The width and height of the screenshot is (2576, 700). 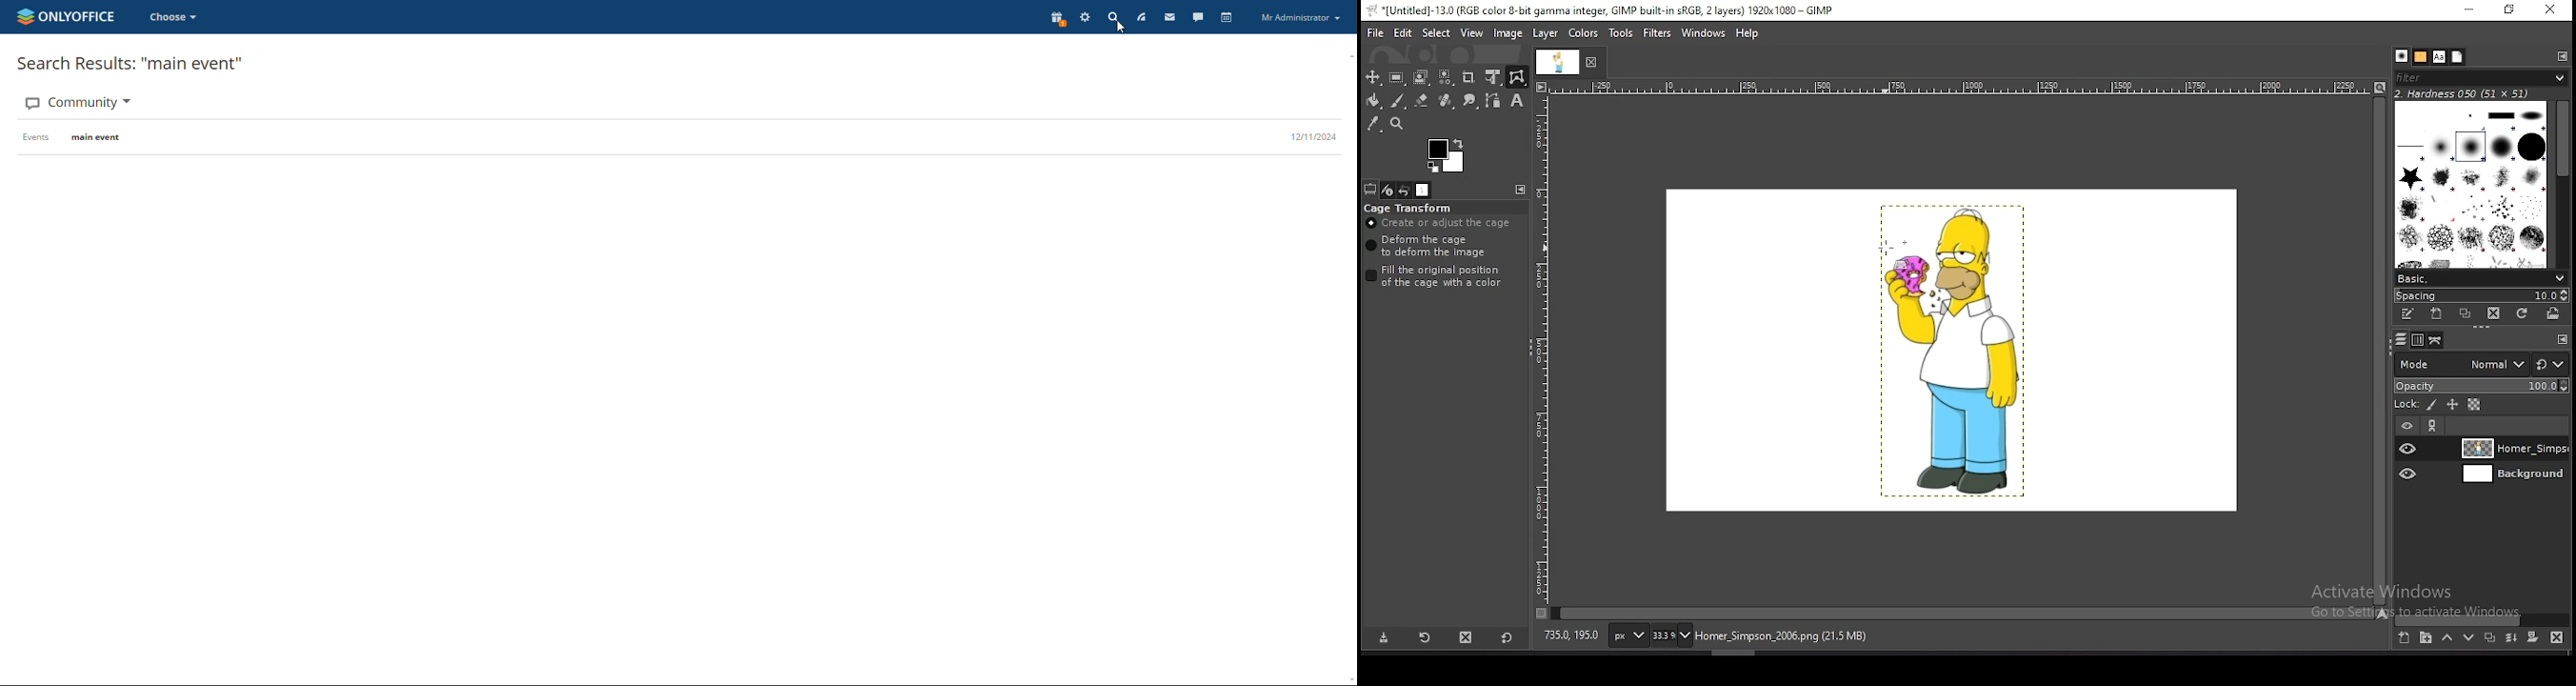 I want to click on tool options, so click(x=1370, y=190).